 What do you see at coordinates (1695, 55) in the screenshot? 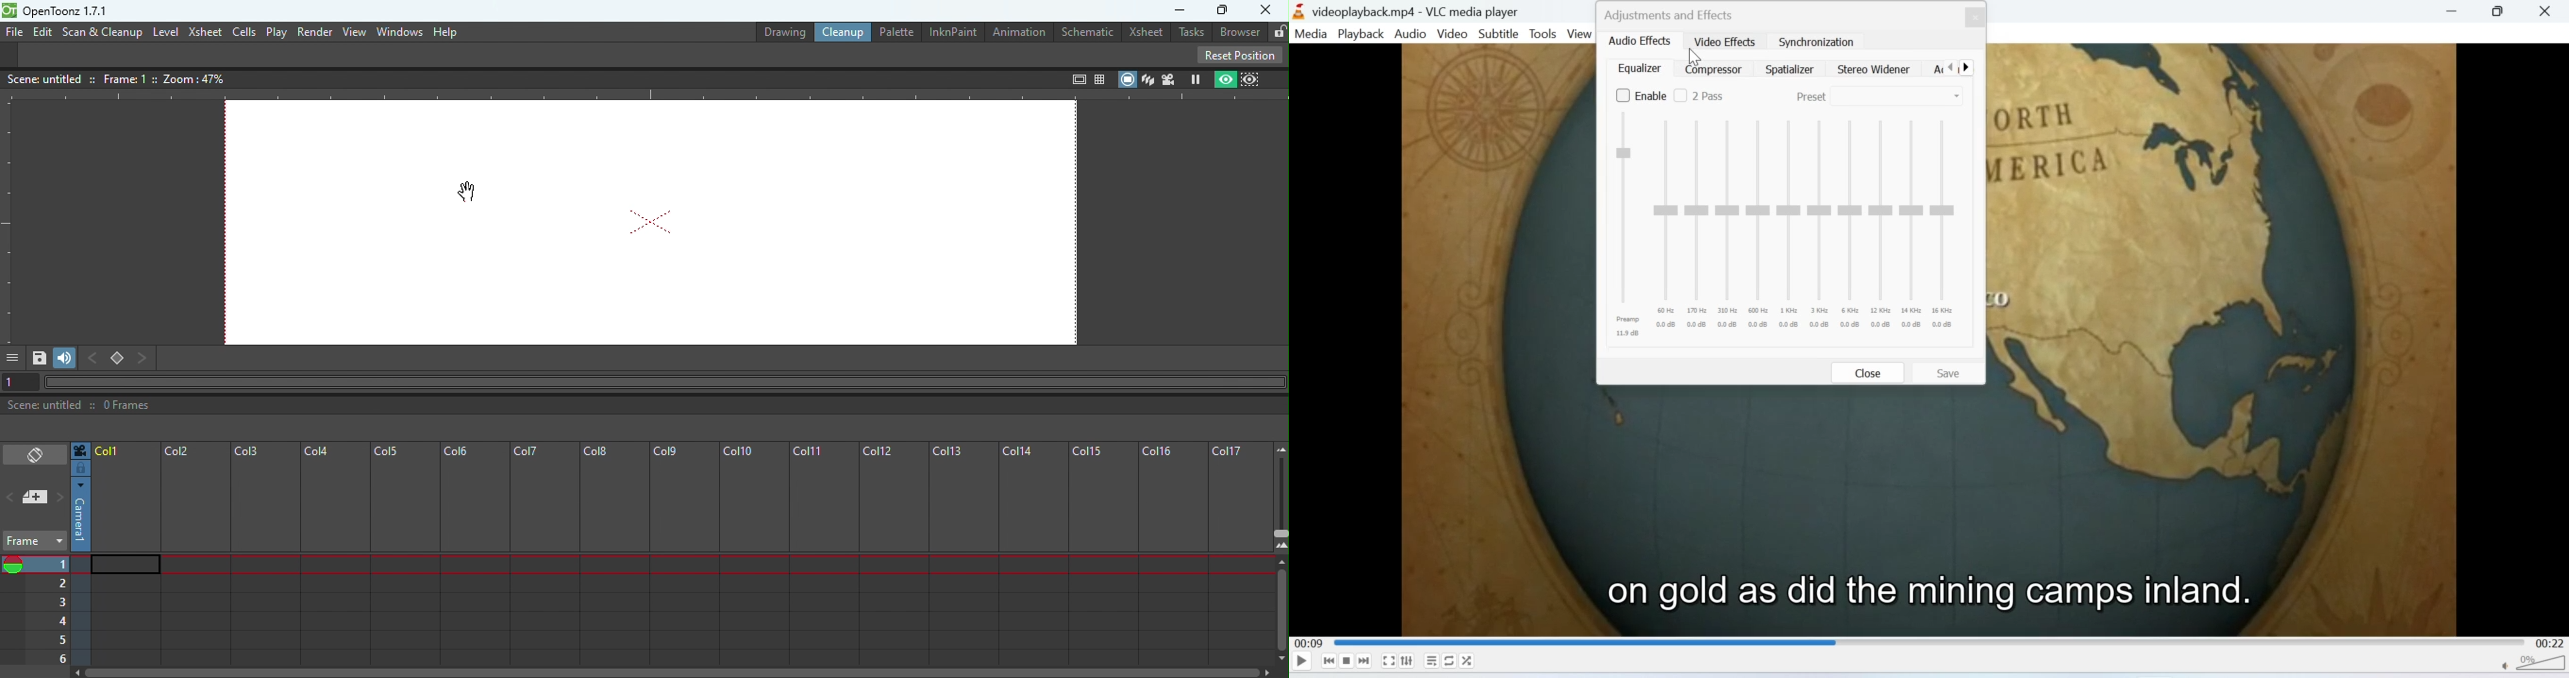
I see `cursor on video effects` at bounding box center [1695, 55].